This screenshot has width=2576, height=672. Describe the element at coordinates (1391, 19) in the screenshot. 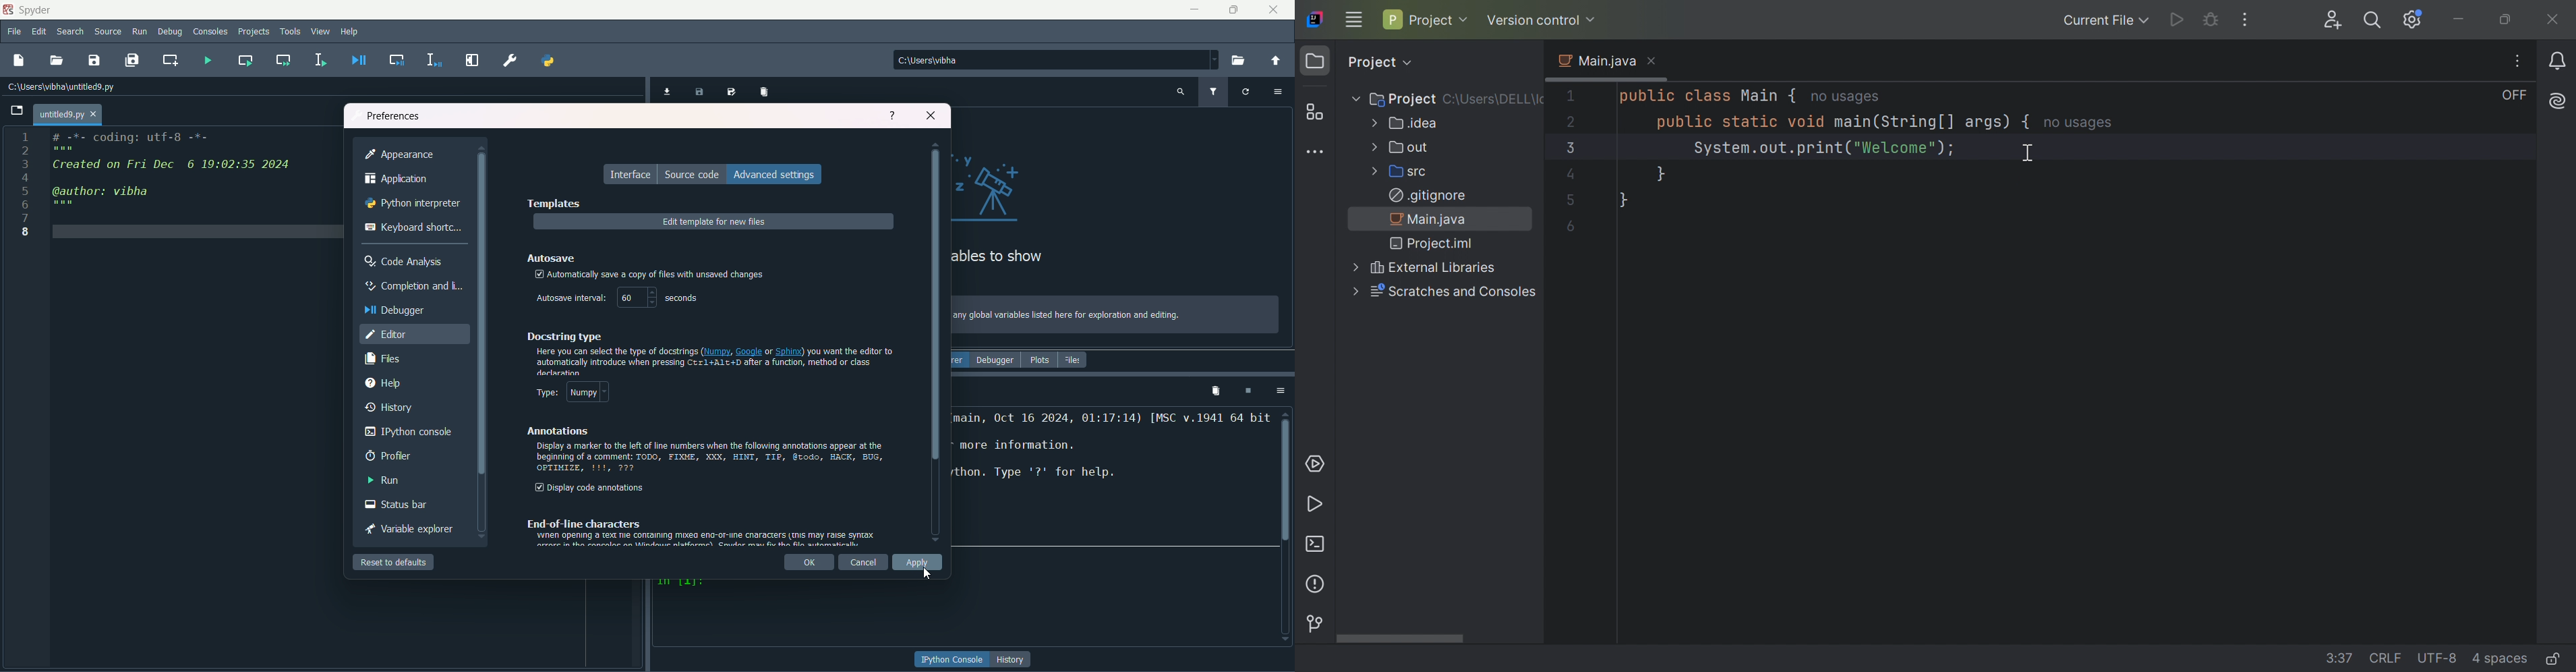

I see `P` at that location.